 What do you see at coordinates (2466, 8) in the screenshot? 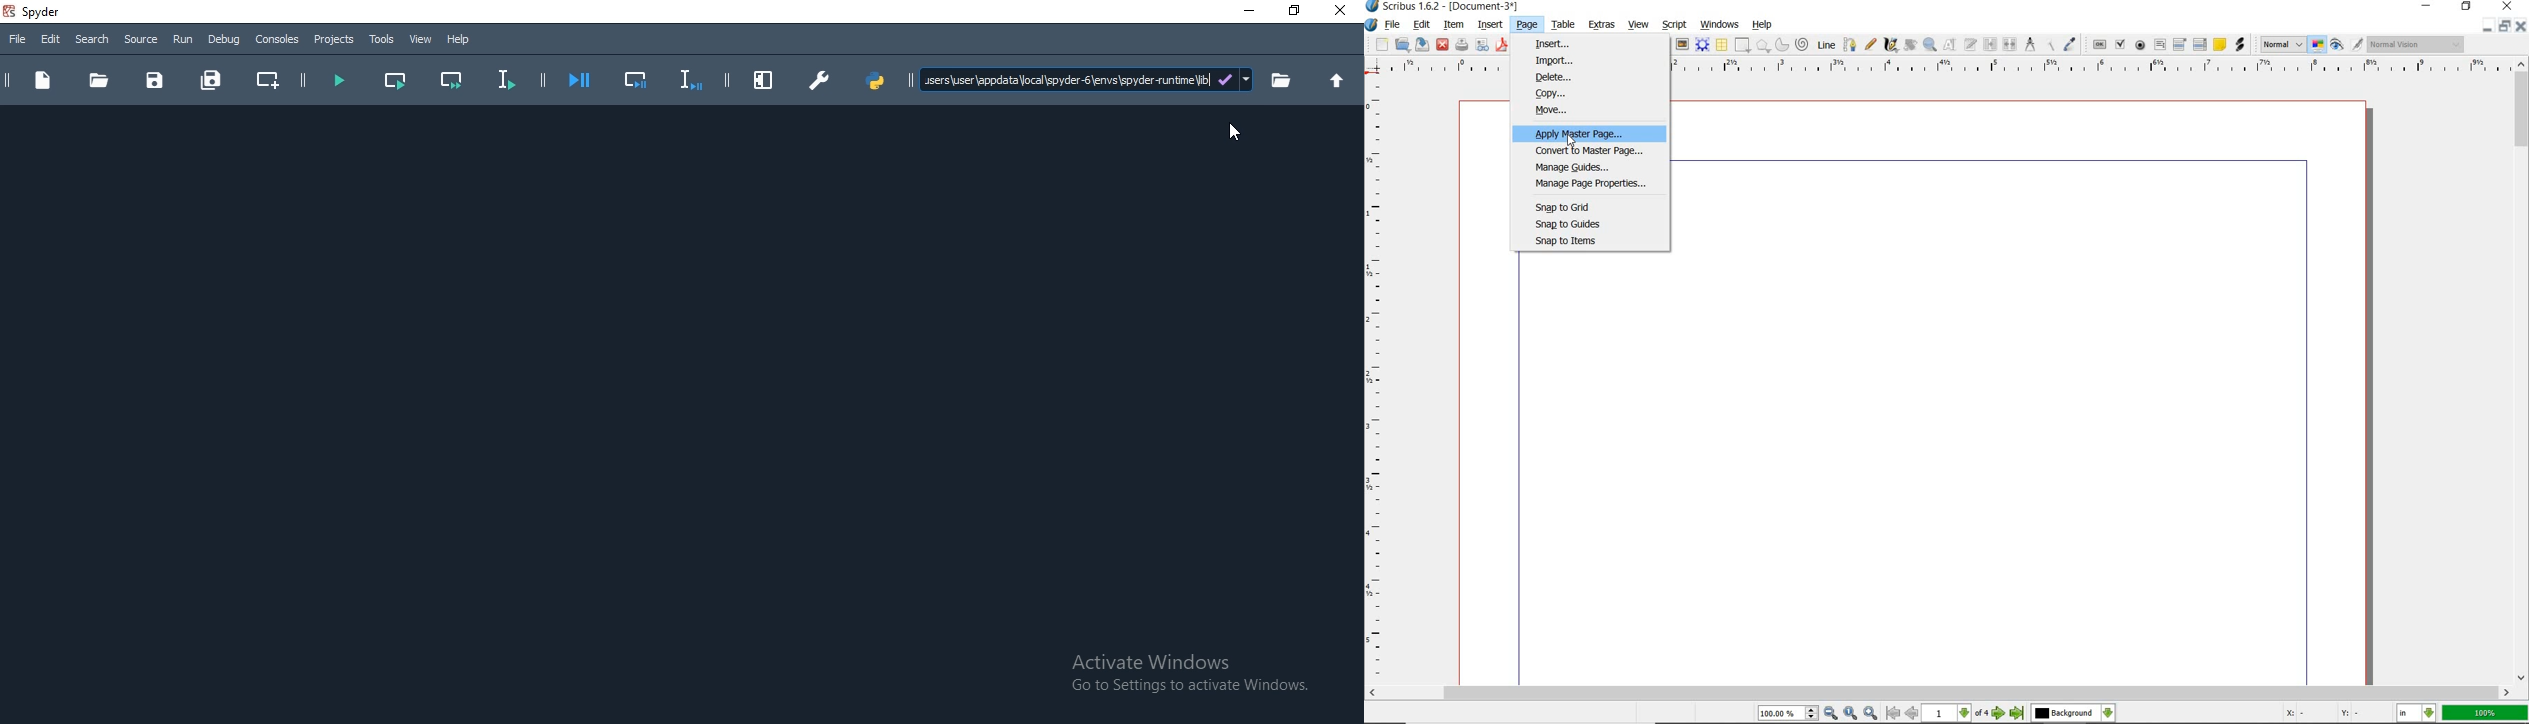
I see `restore` at bounding box center [2466, 8].